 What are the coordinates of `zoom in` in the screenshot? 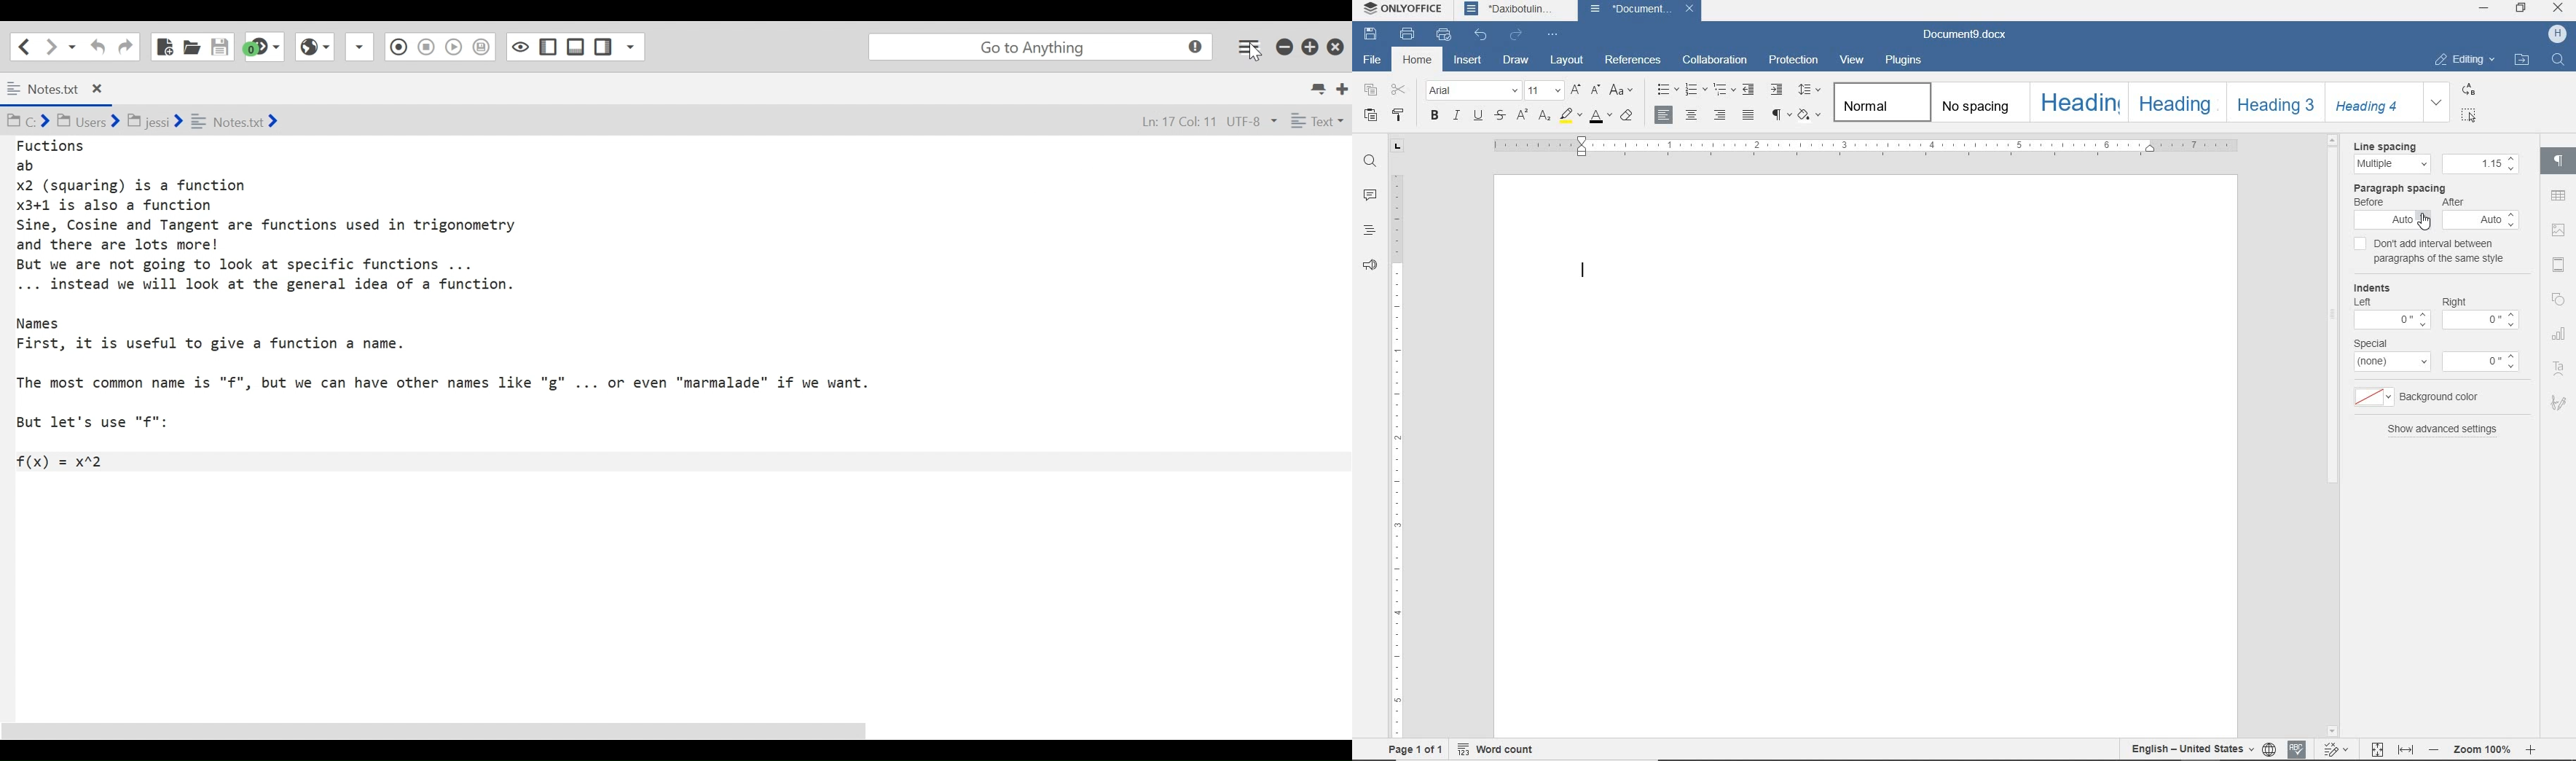 It's located at (2530, 749).